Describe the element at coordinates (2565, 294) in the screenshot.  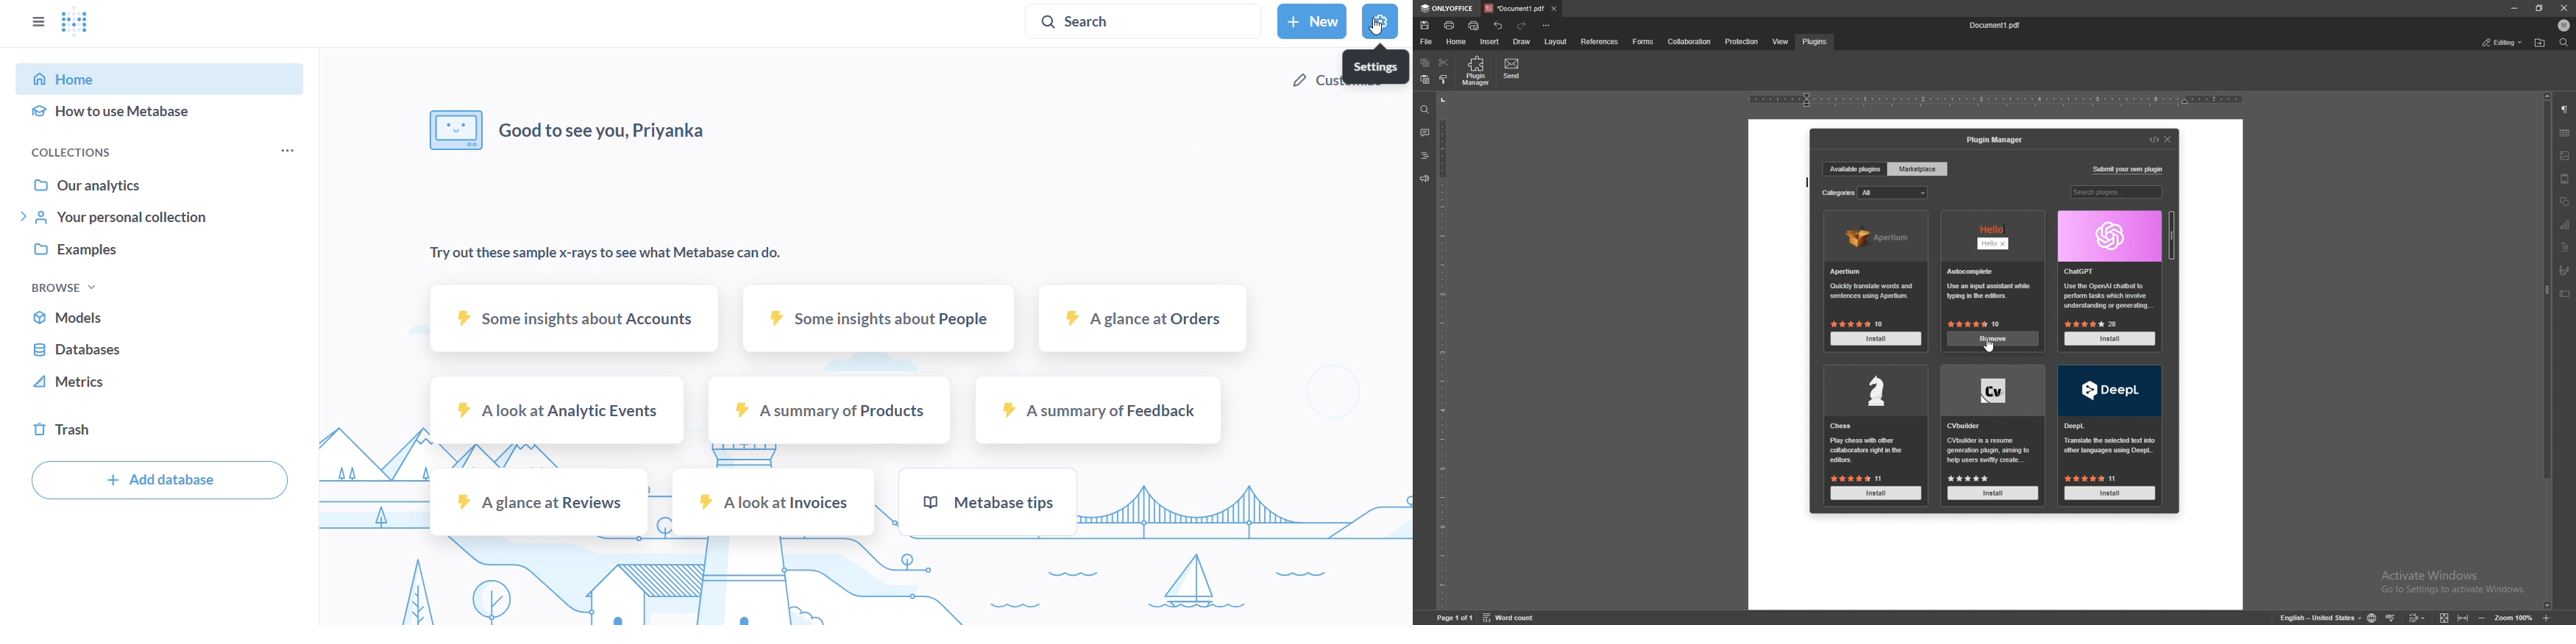
I see `text box` at that location.